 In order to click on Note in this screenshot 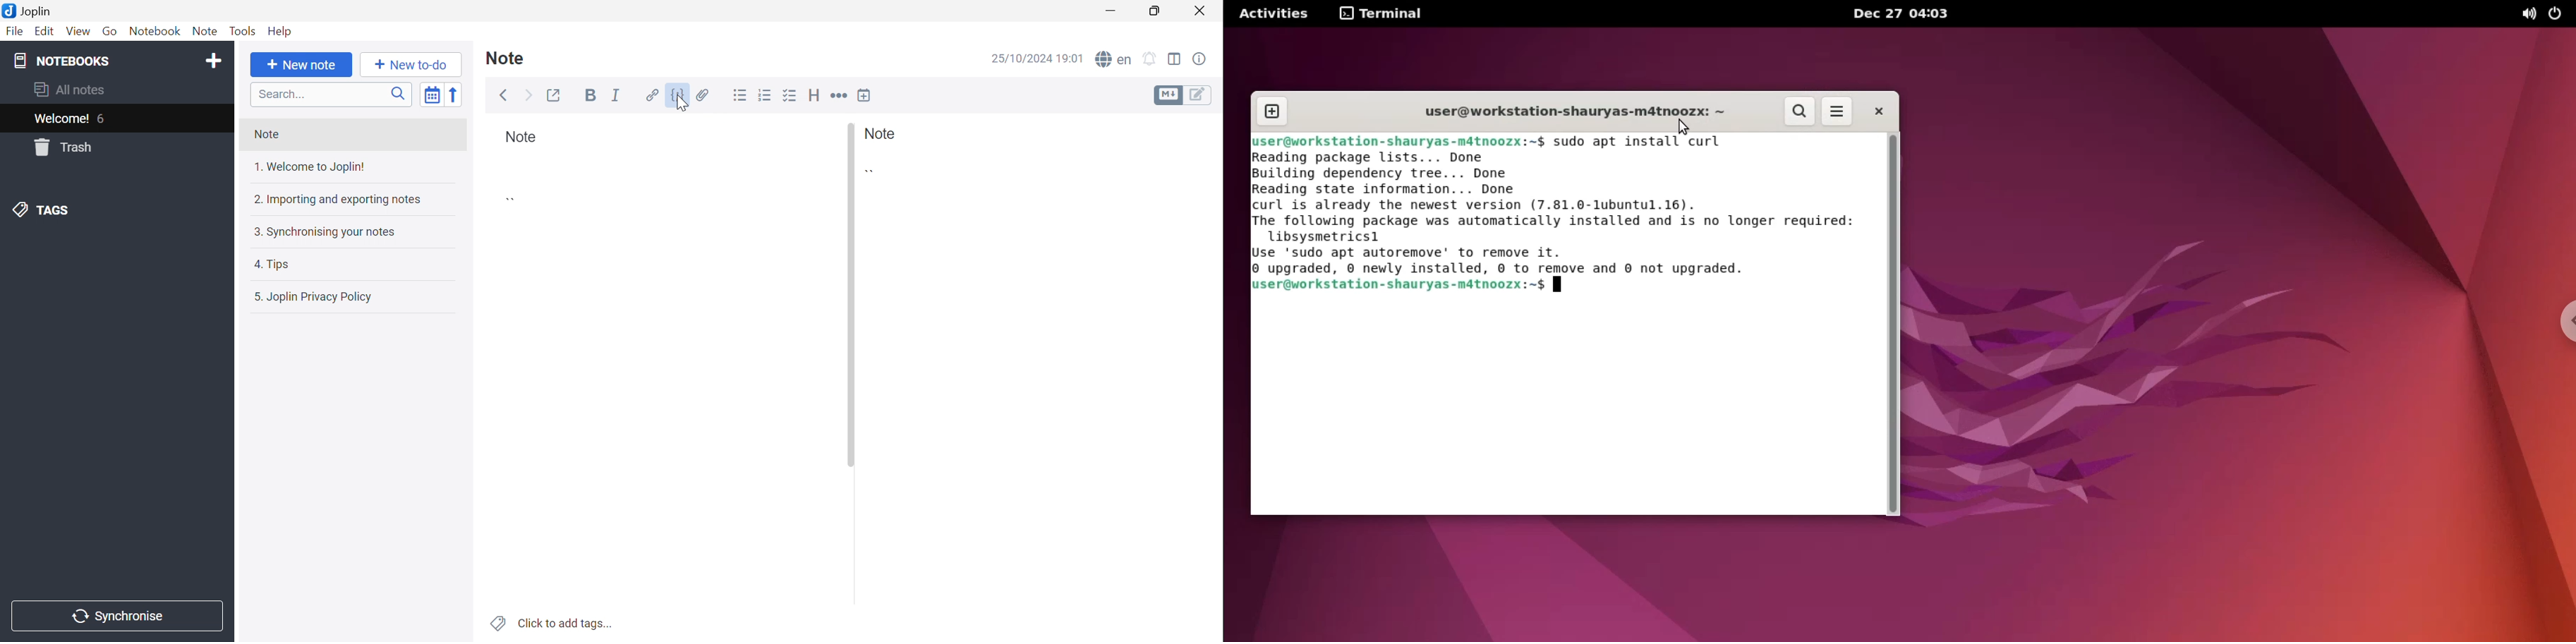, I will do `click(206, 32)`.